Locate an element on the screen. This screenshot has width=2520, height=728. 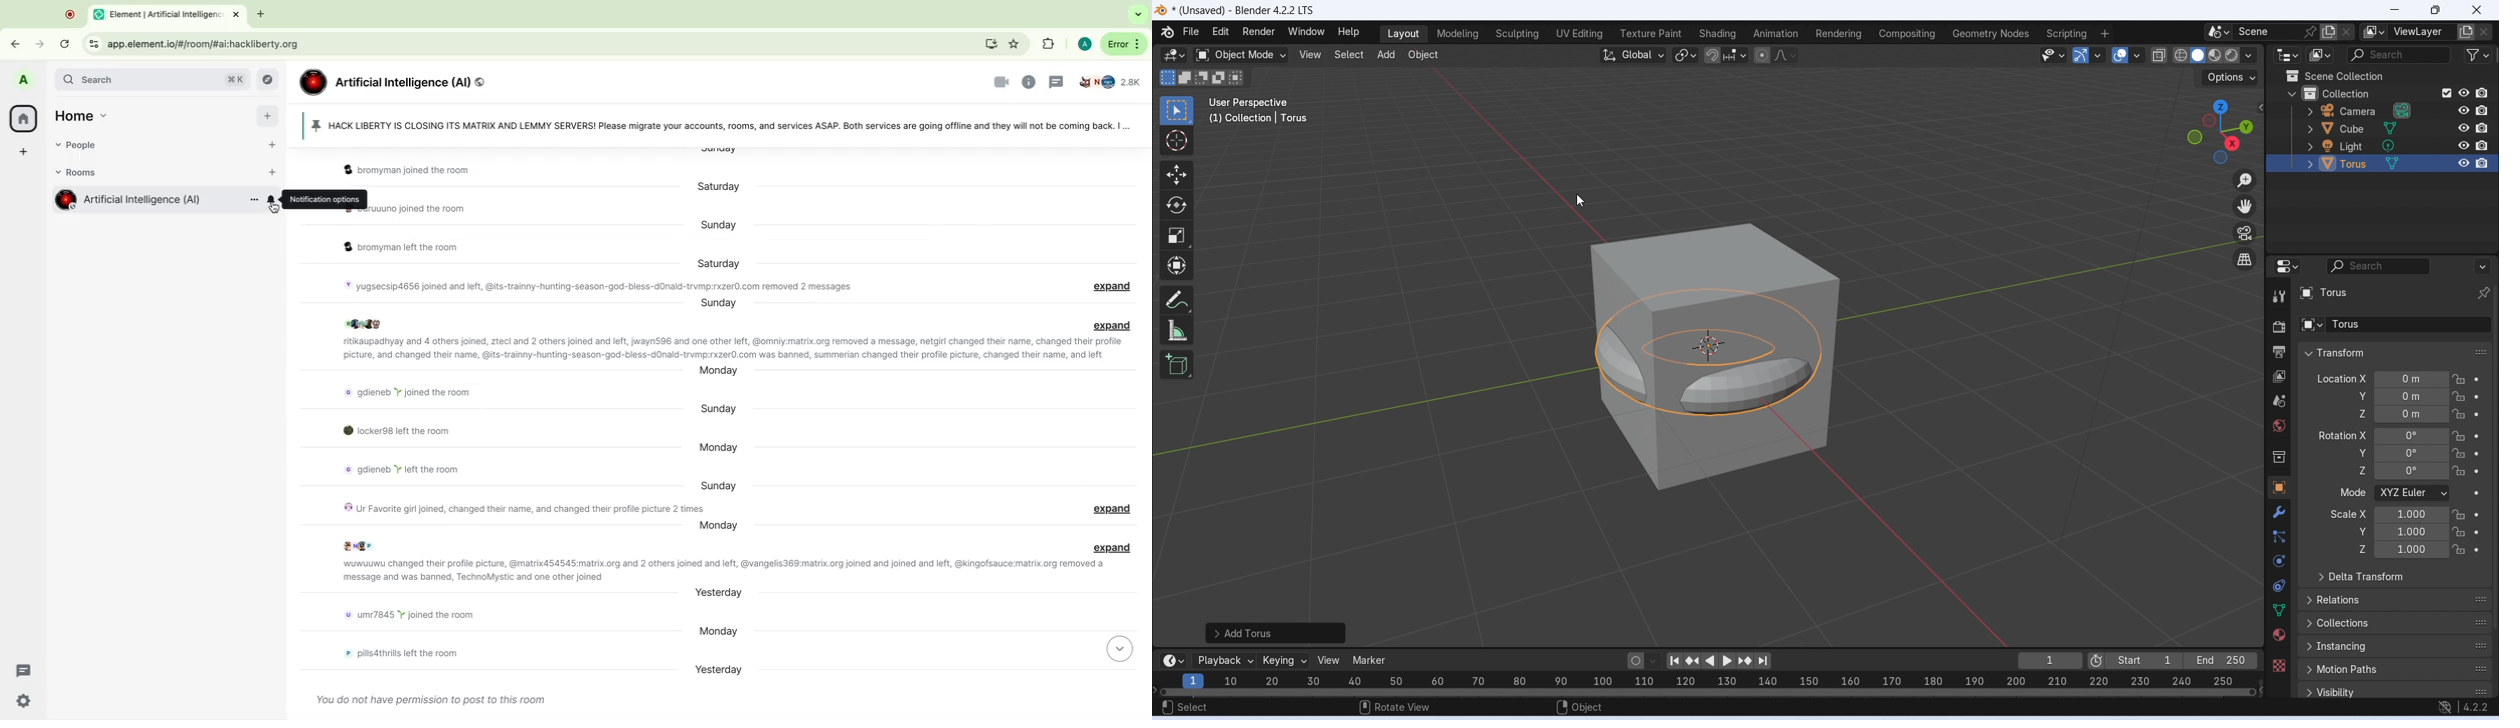
Day is located at coordinates (717, 633).